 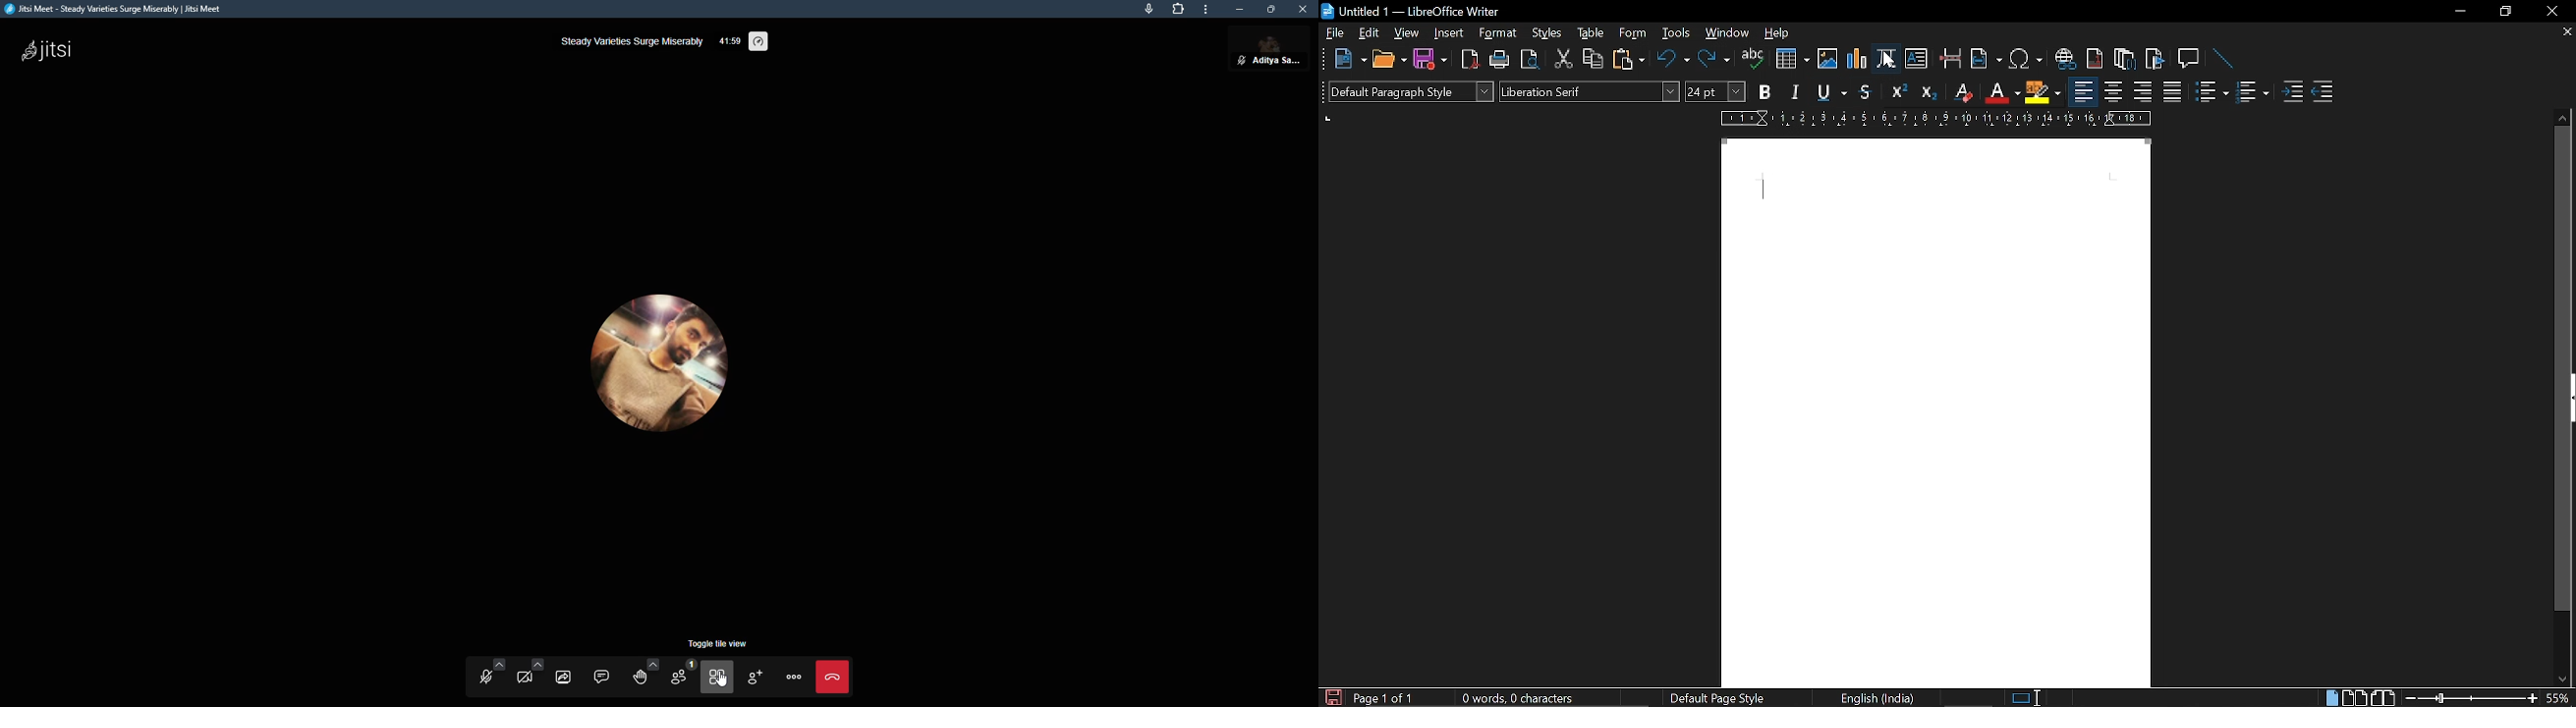 I want to click on insert chart, so click(x=1856, y=58).